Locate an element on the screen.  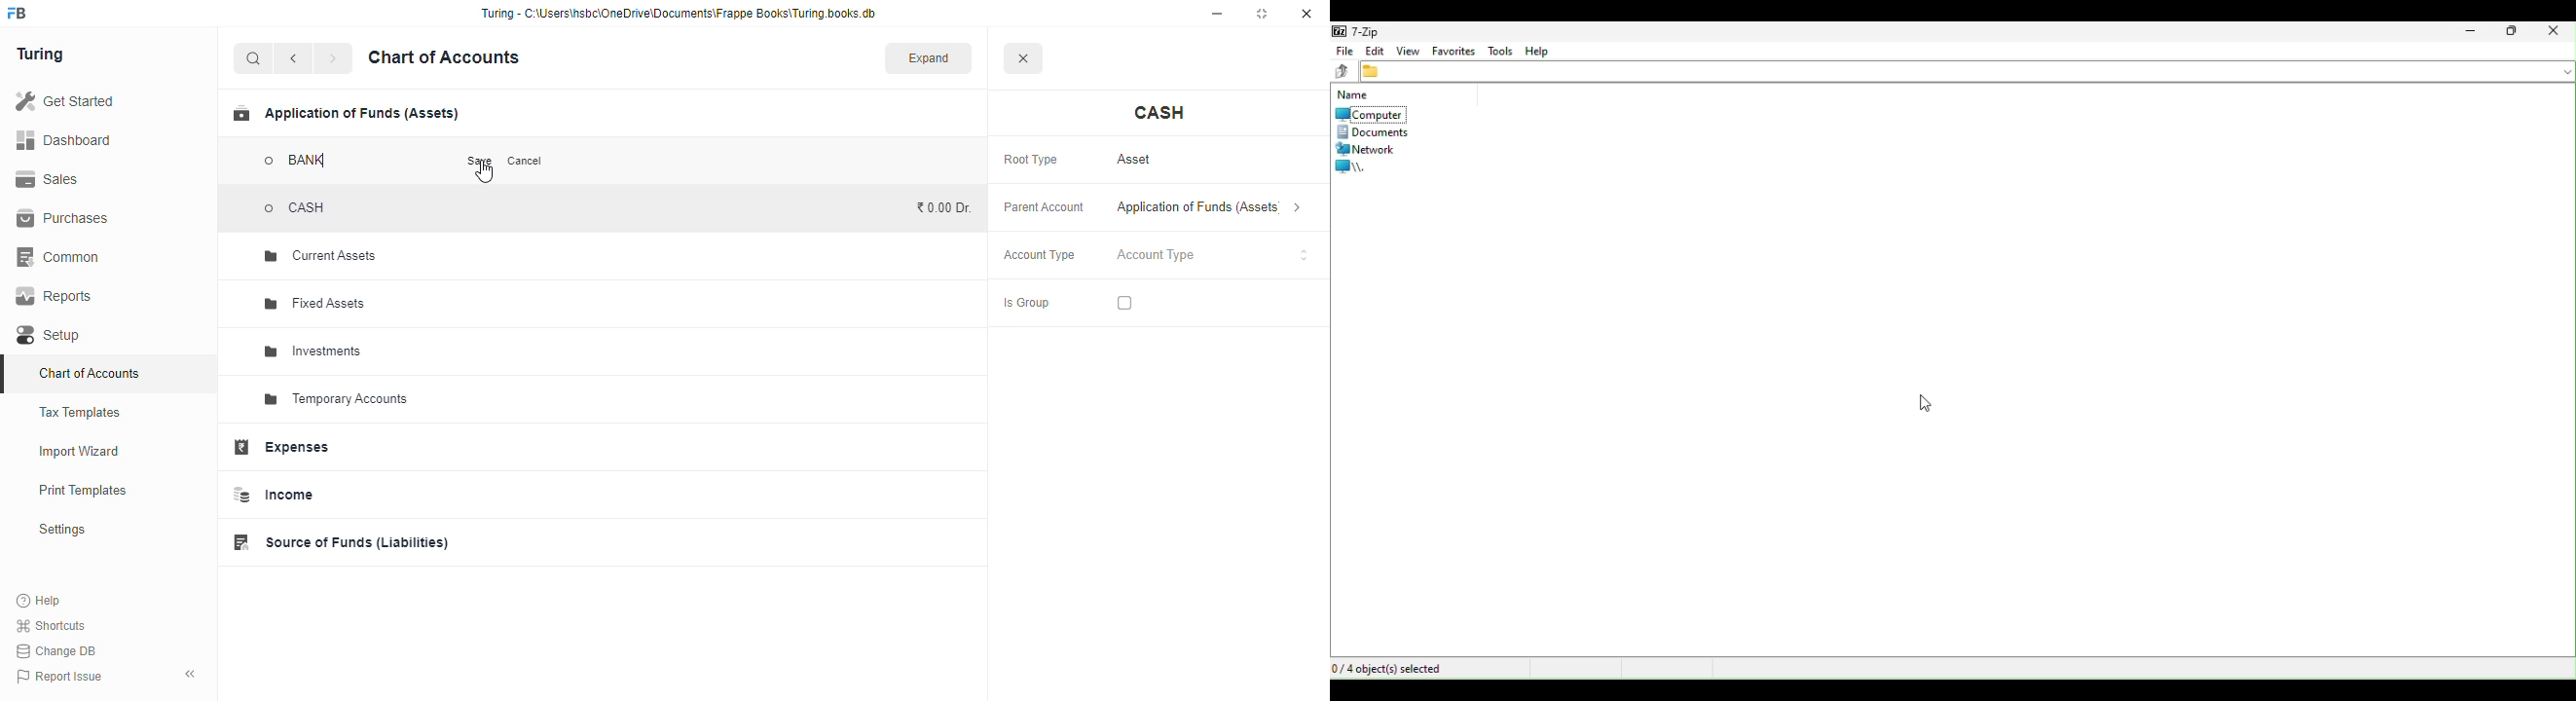
temporary accounts is located at coordinates (335, 399).